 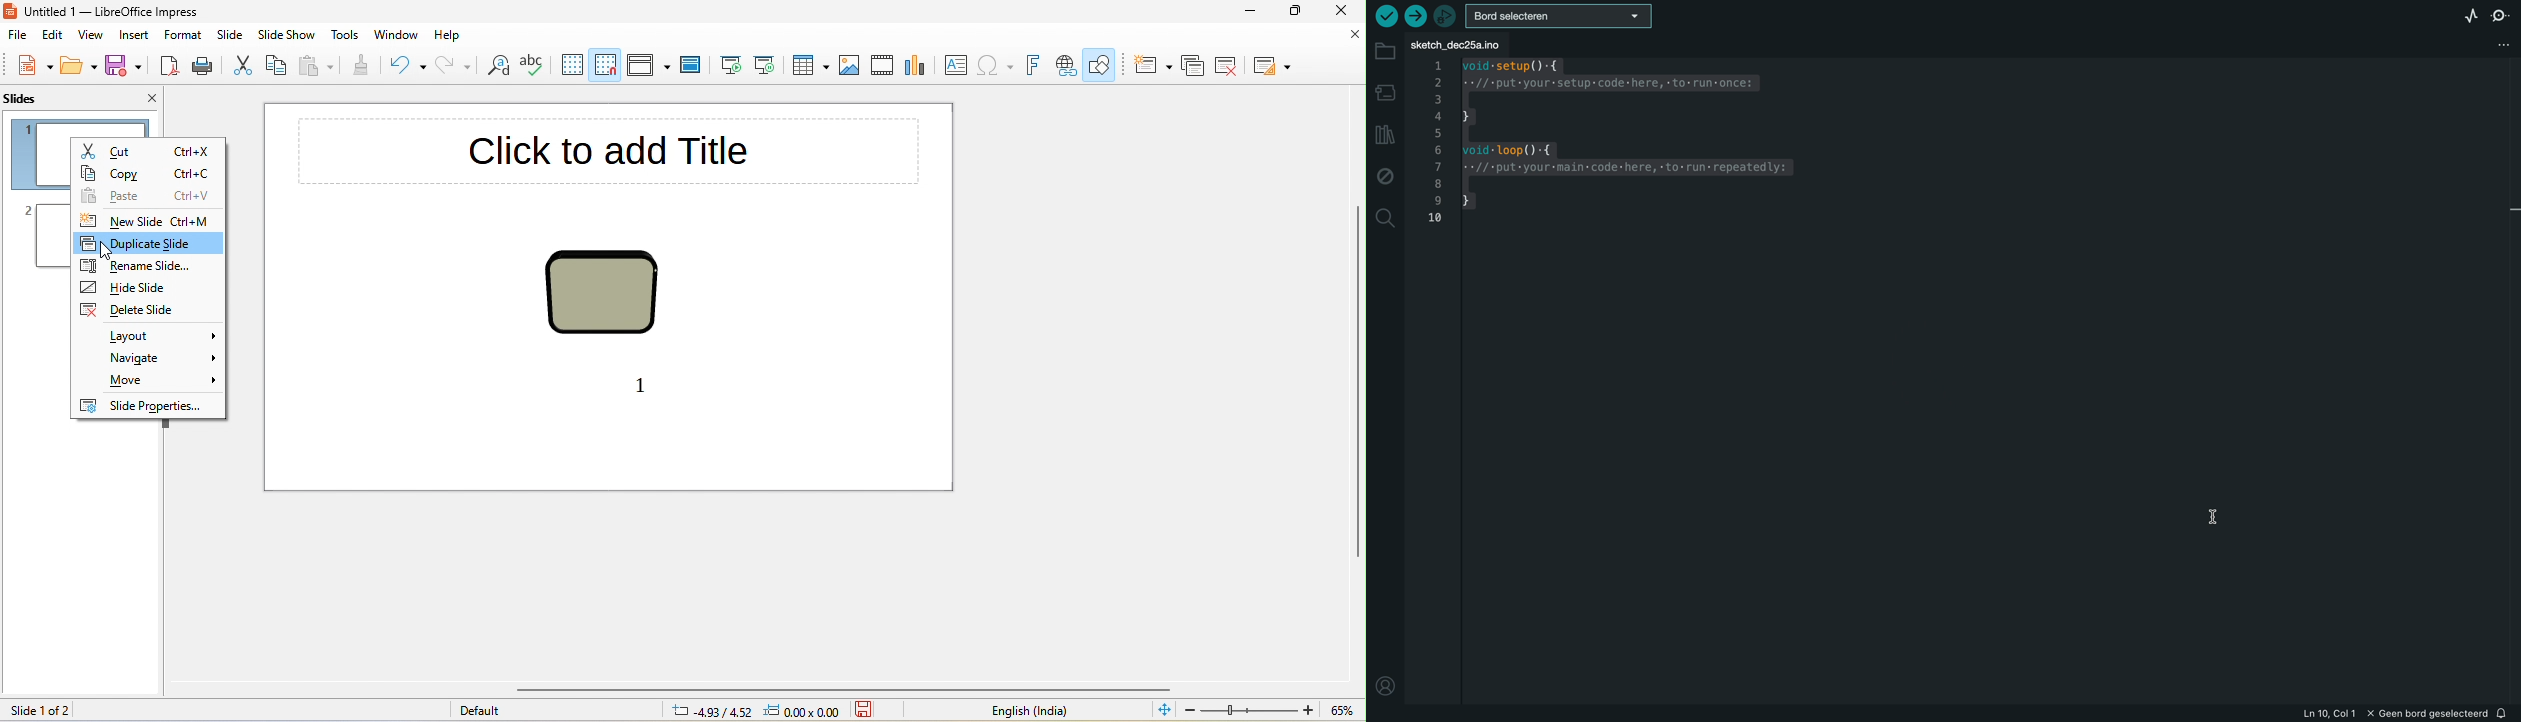 I want to click on undo, so click(x=409, y=67).